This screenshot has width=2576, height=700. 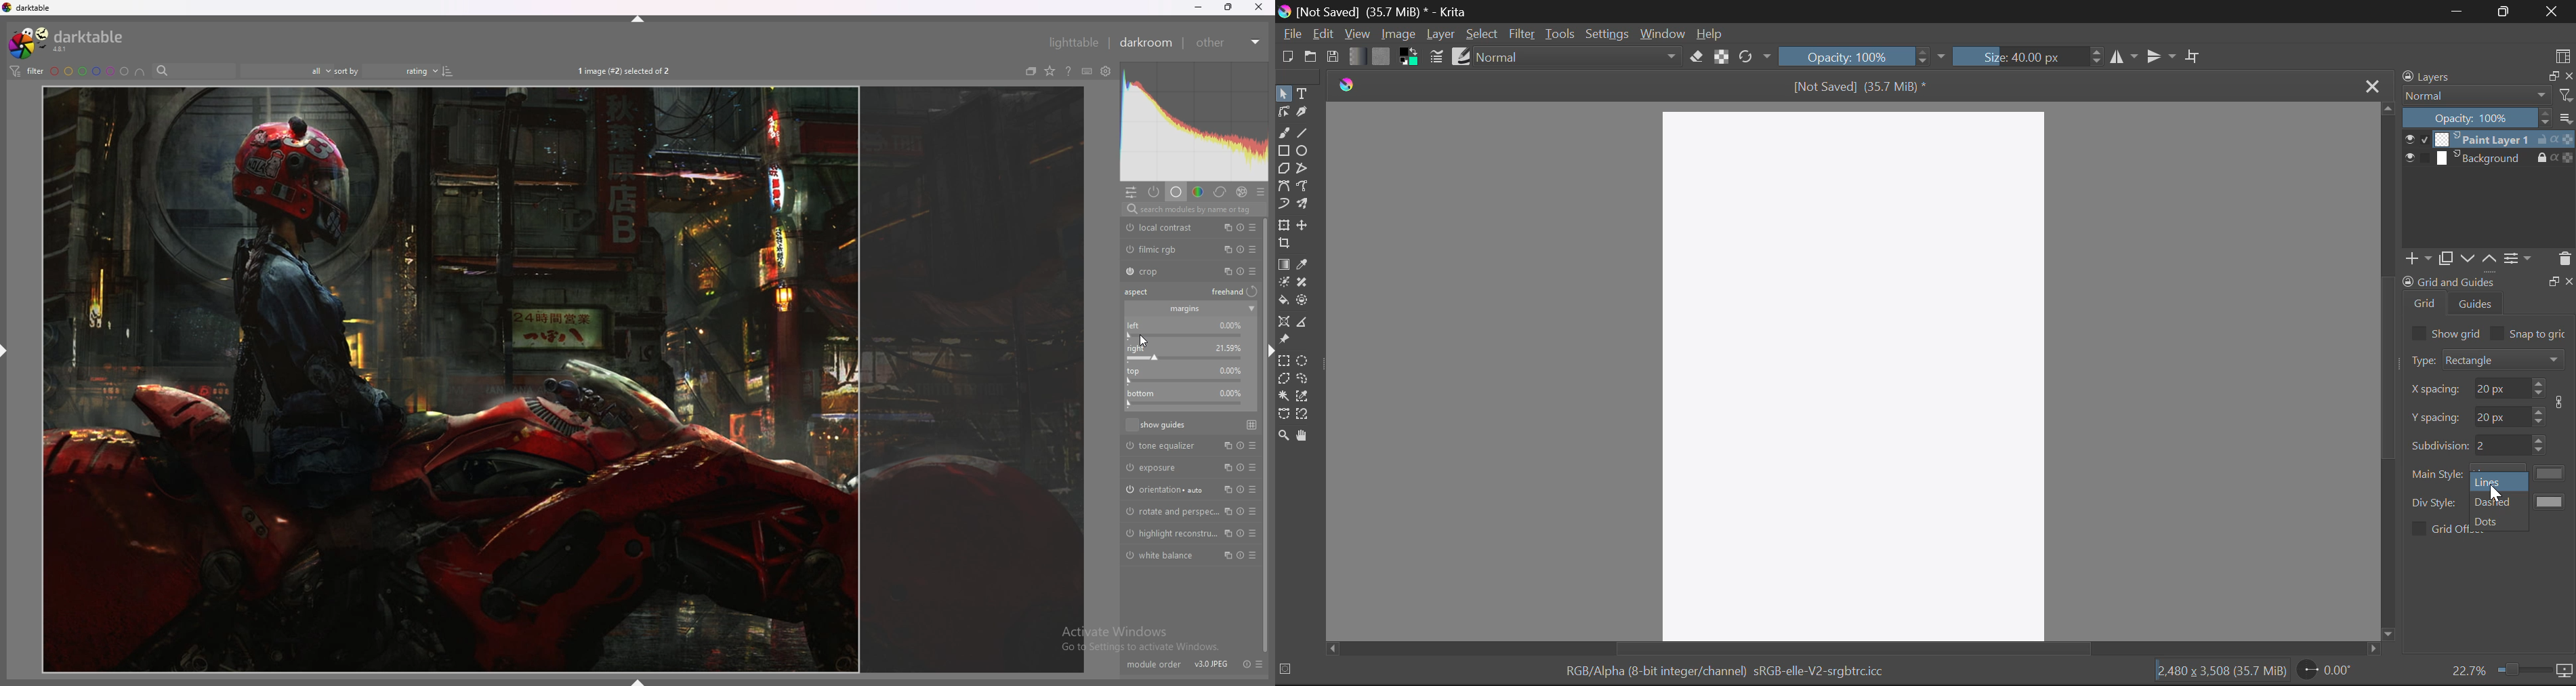 I want to click on Brush Settings, so click(x=1435, y=58).